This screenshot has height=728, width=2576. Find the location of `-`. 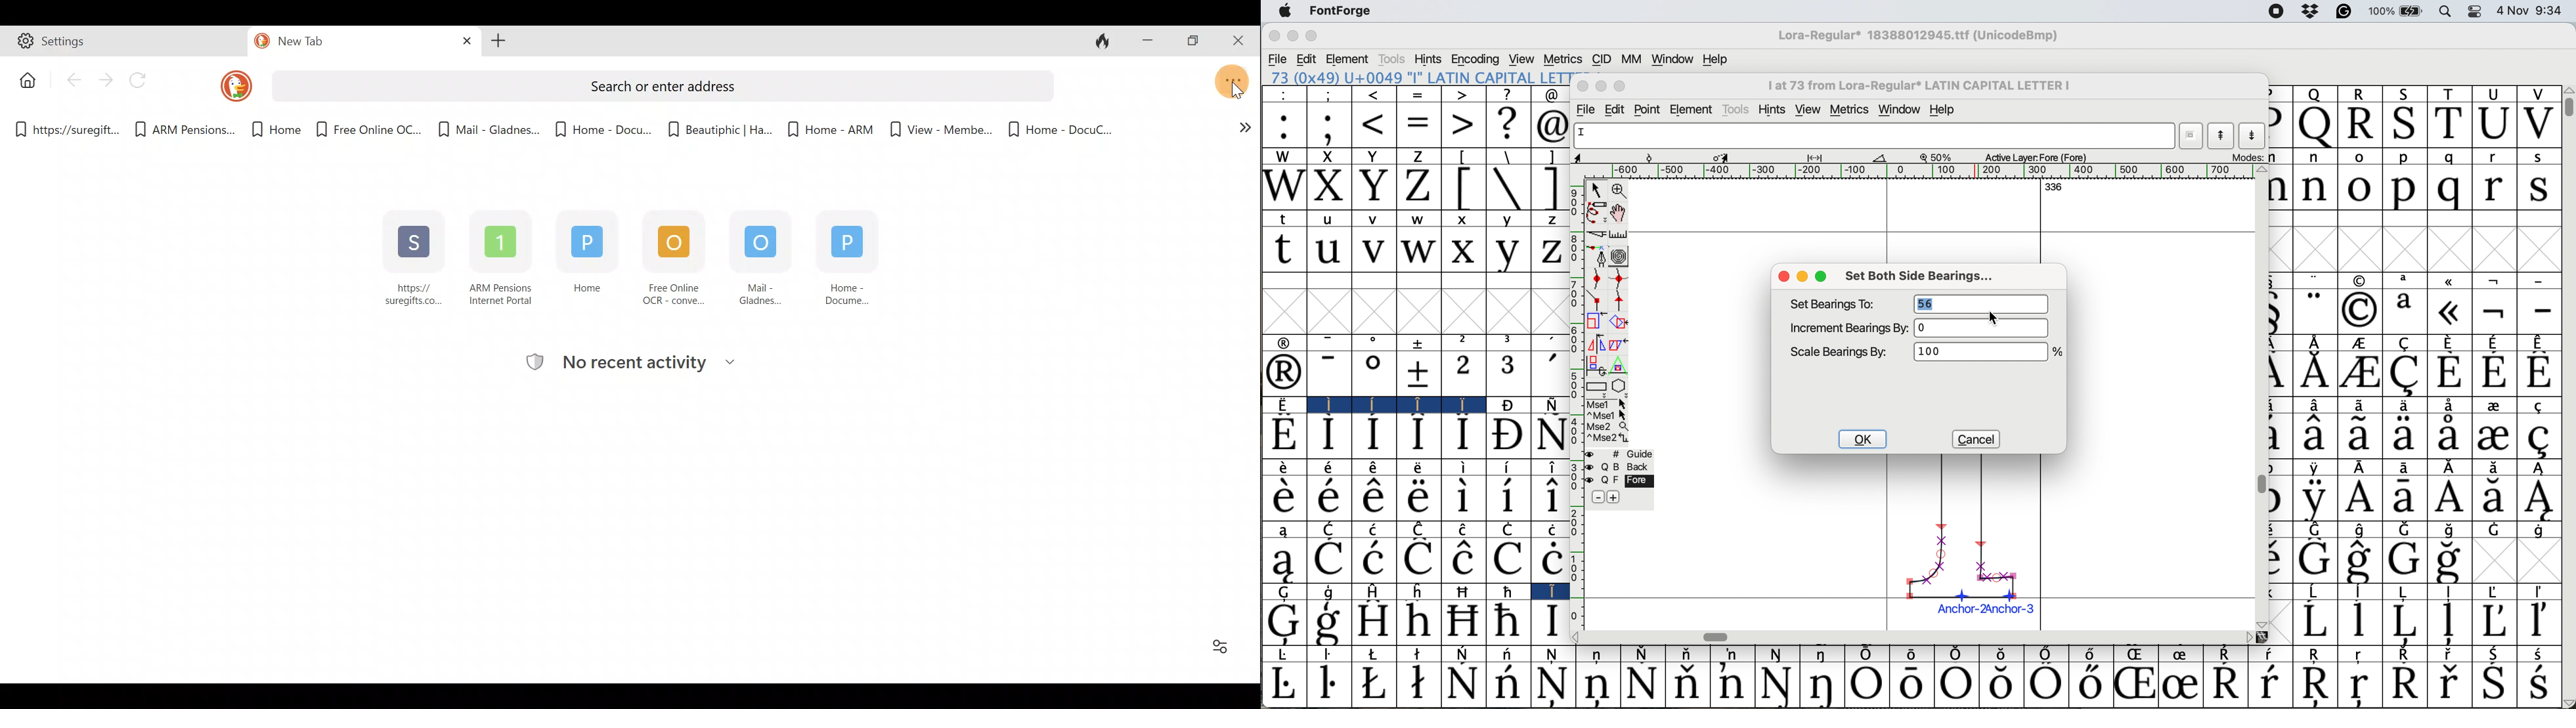

- is located at coordinates (2541, 311).